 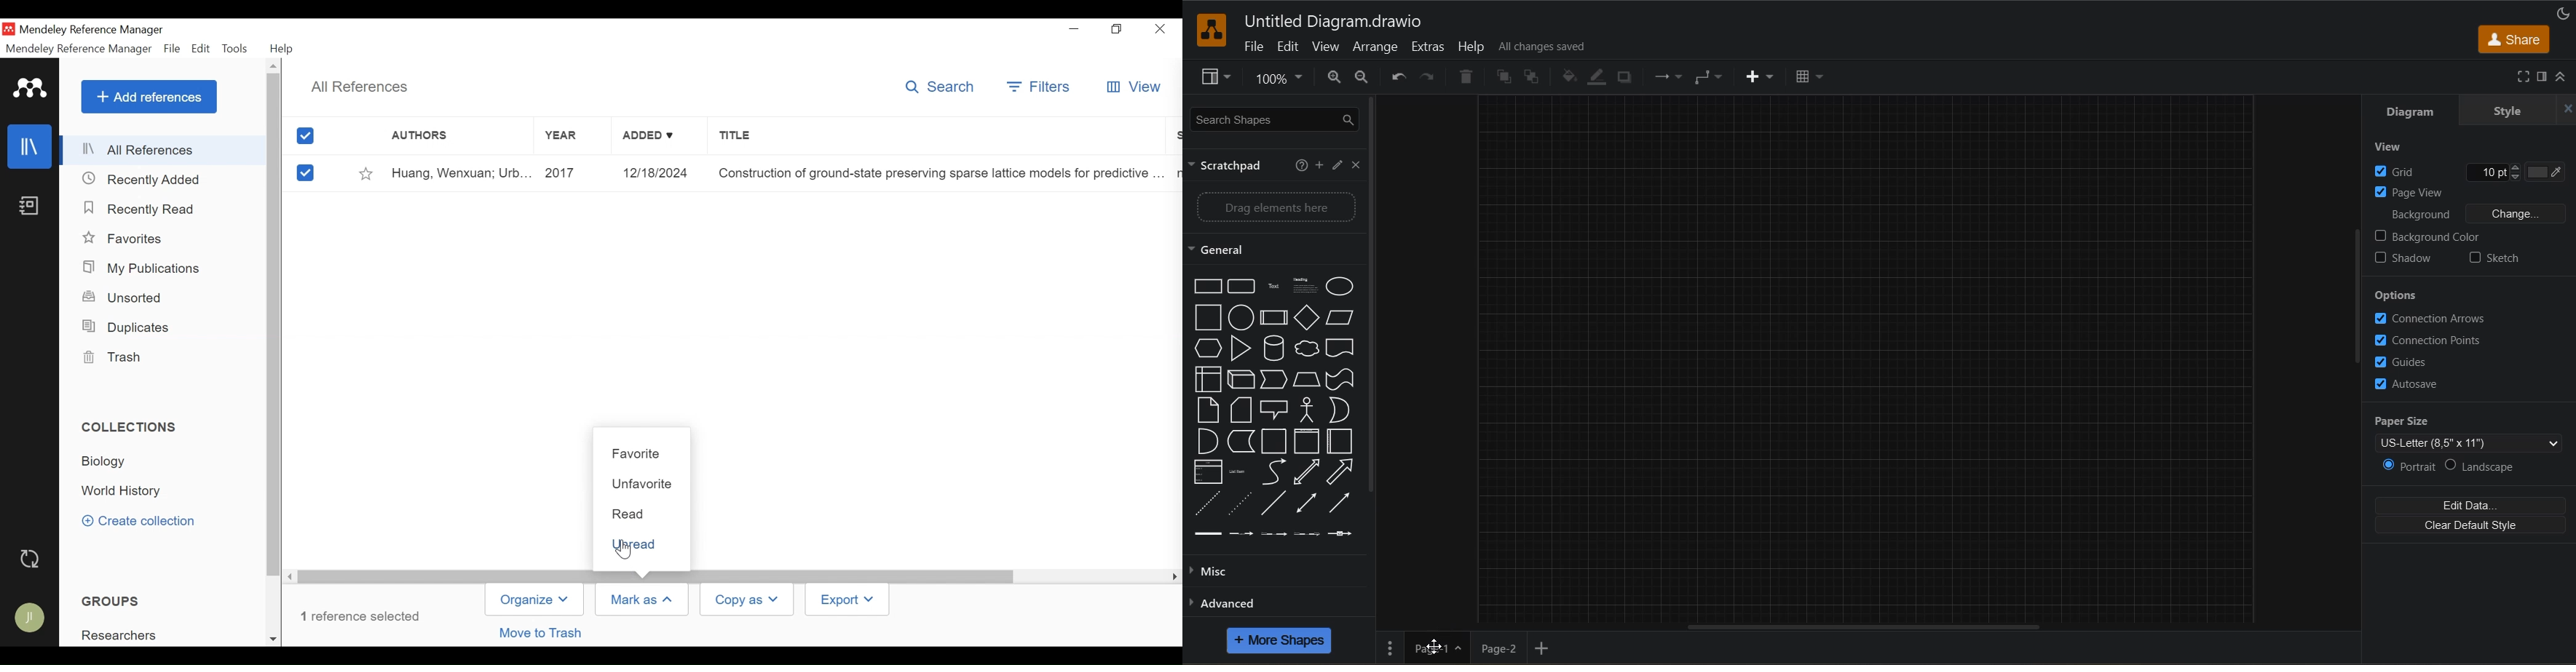 I want to click on edit, so click(x=1292, y=47).